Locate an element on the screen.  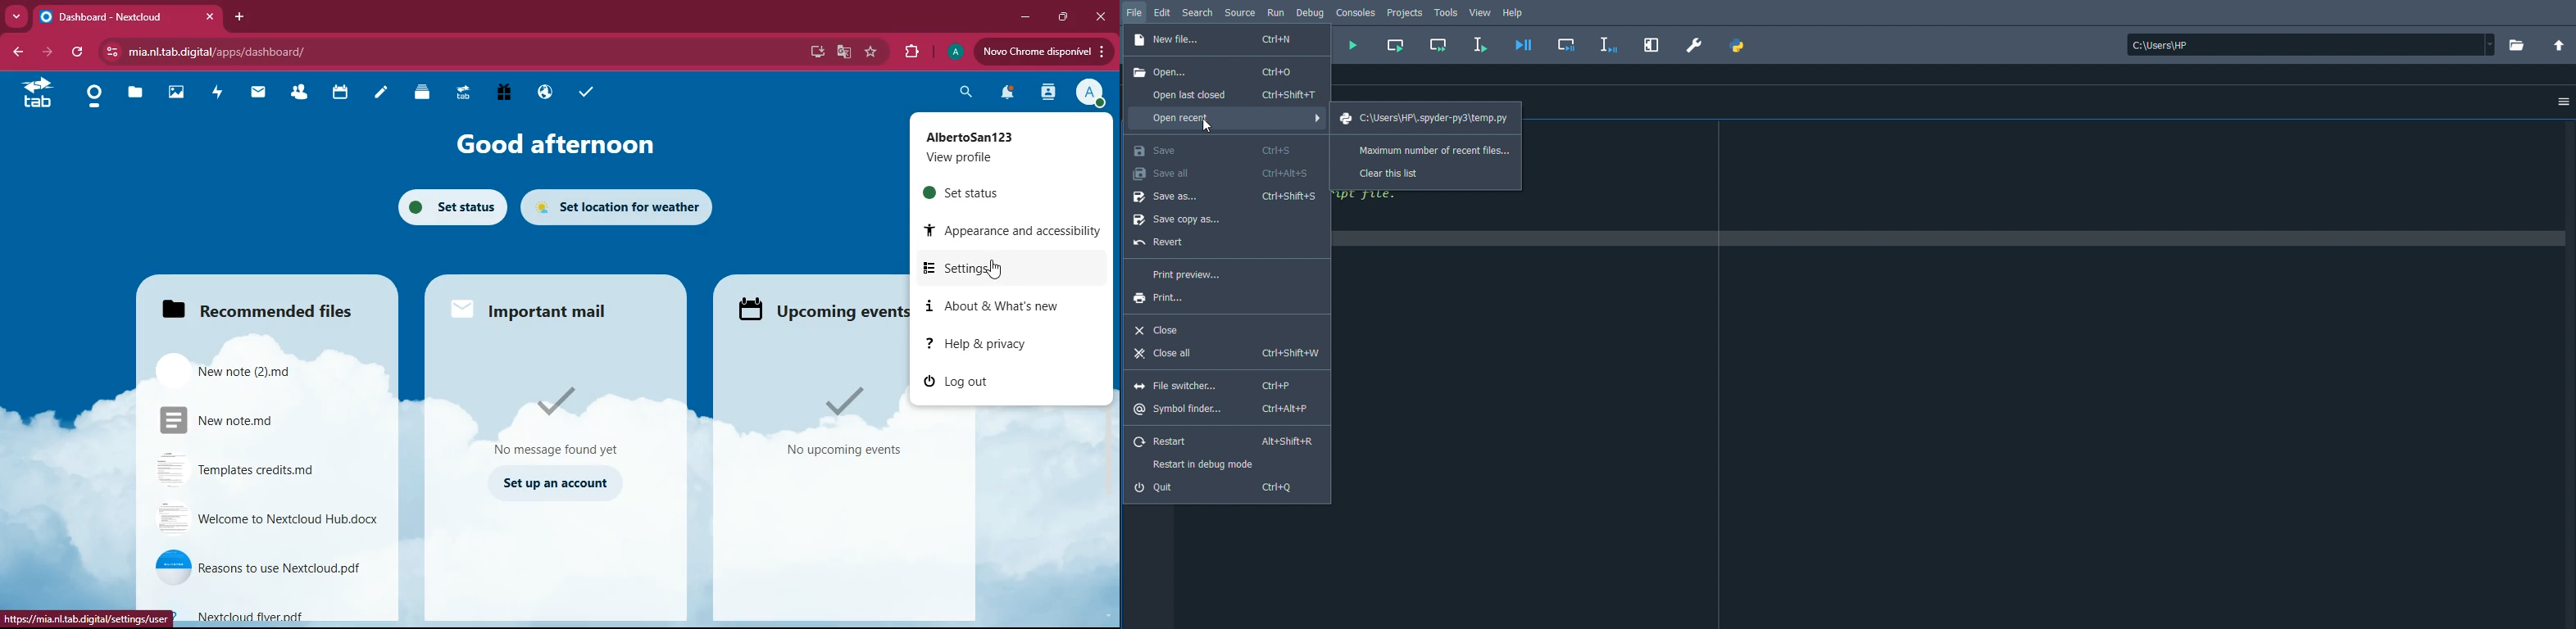
File switcher is located at coordinates (1219, 385).